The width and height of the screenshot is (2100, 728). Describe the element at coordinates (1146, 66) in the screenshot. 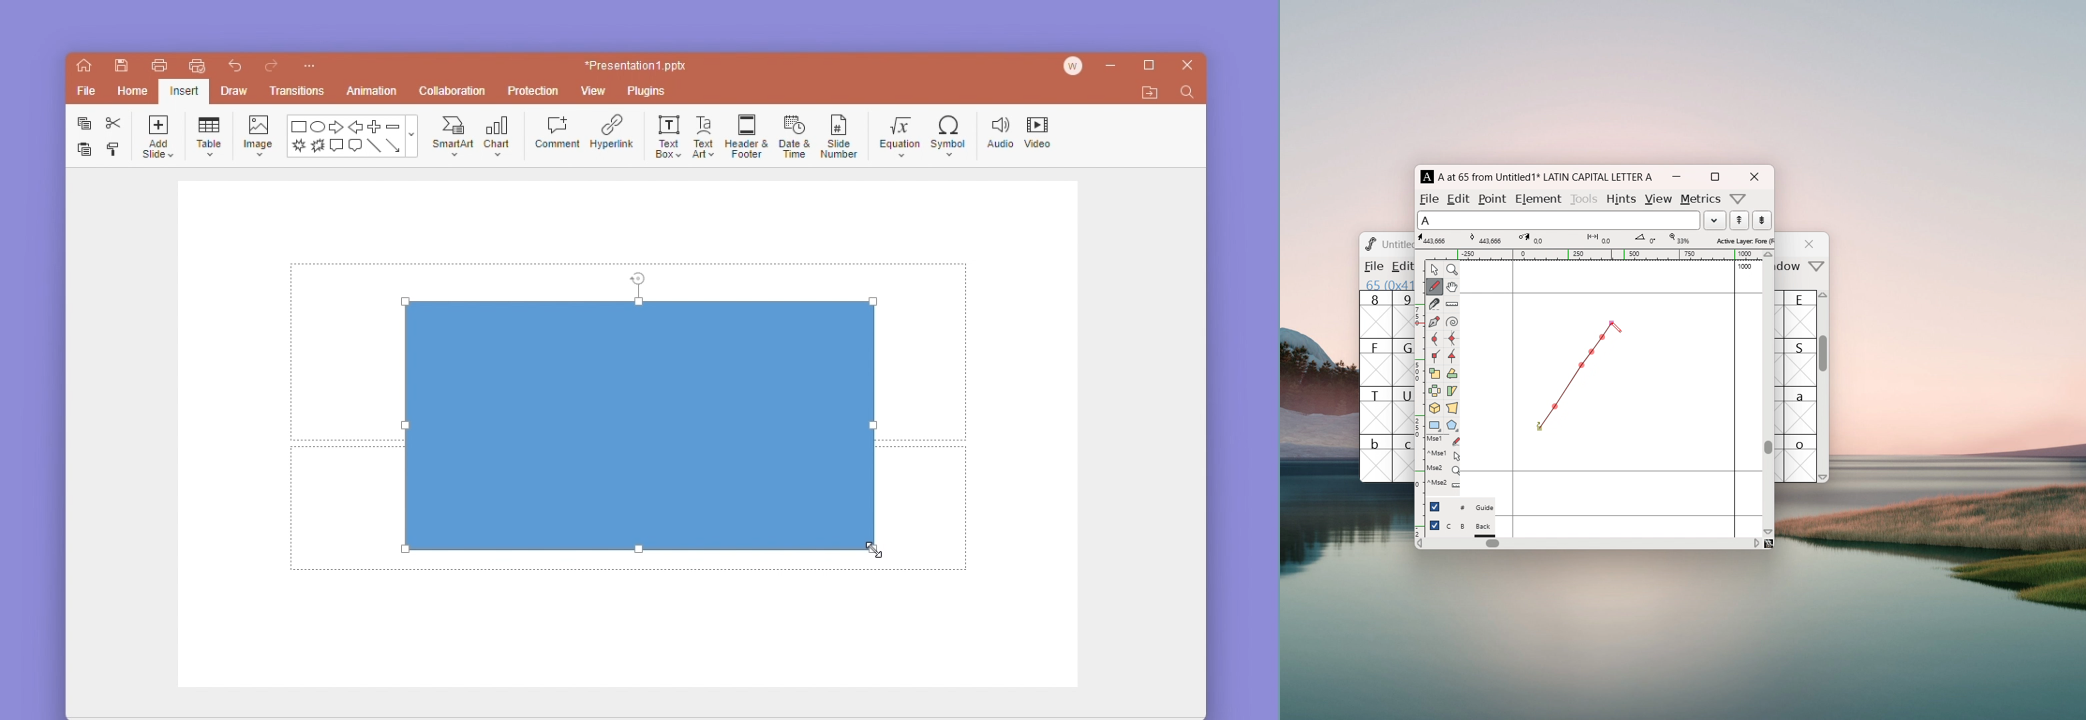

I see `maximize` at that location.